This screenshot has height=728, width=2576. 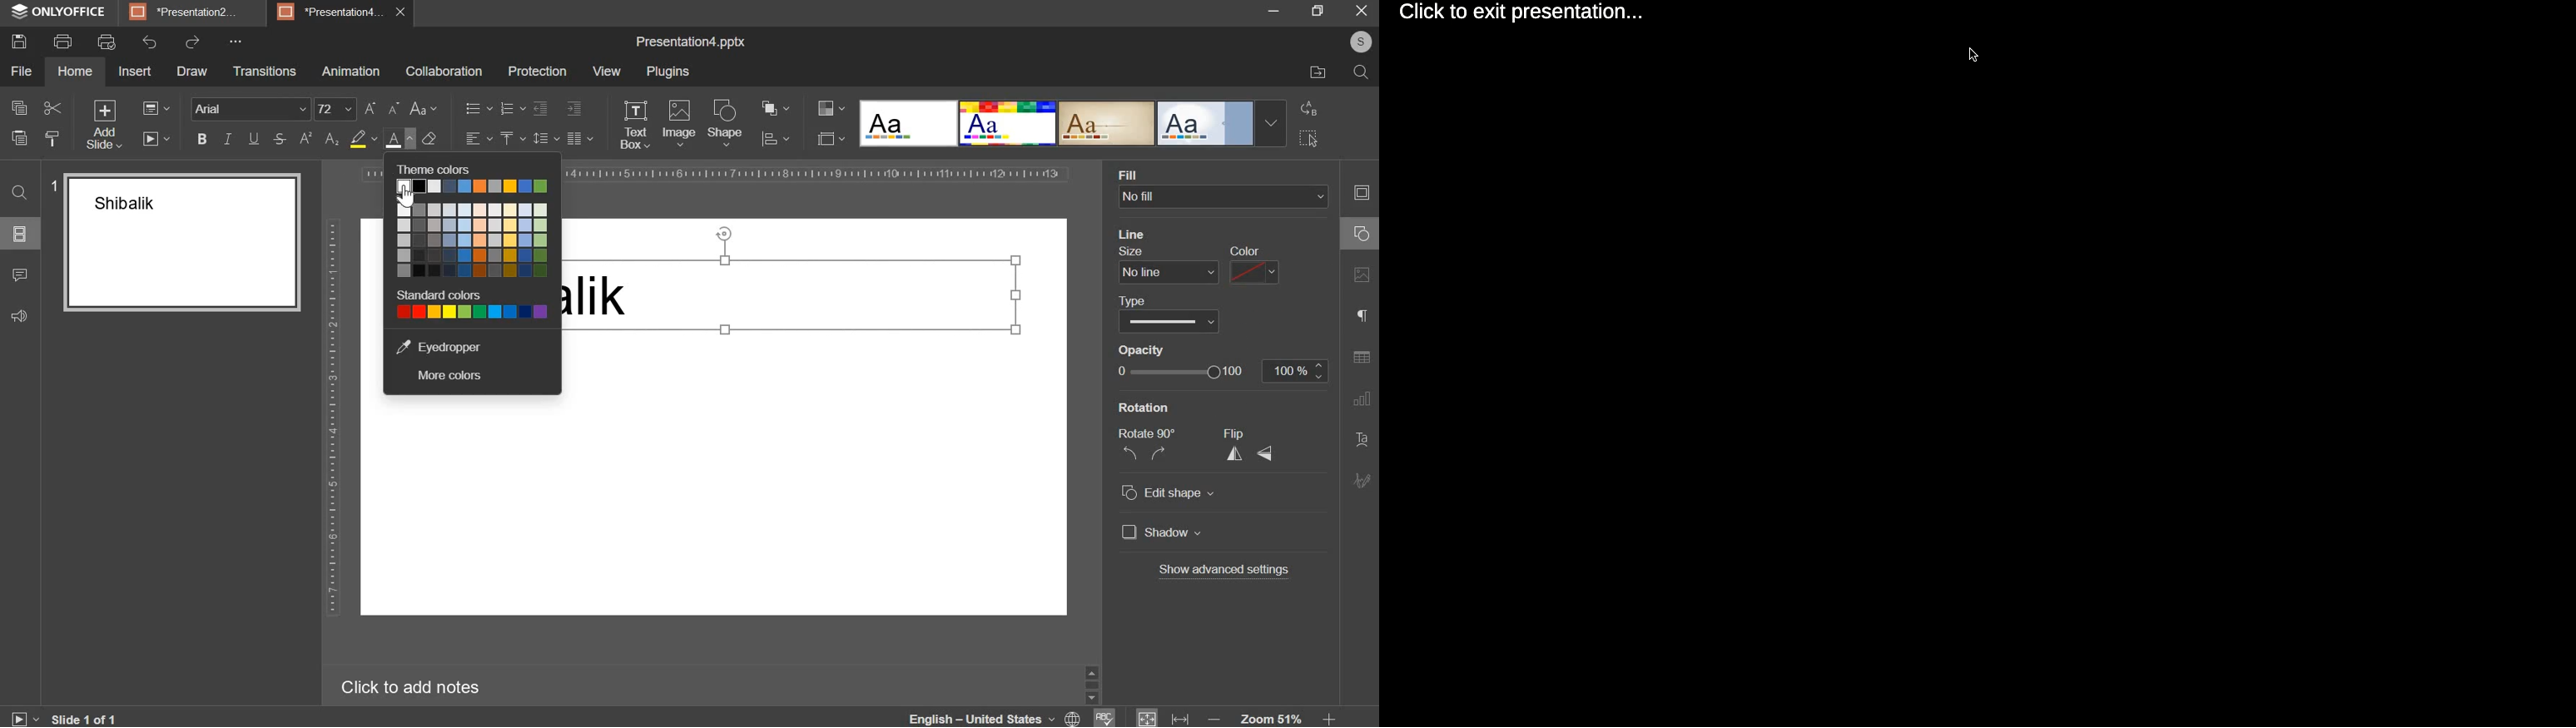 I want to click on bold, so click(x=202, y=138).